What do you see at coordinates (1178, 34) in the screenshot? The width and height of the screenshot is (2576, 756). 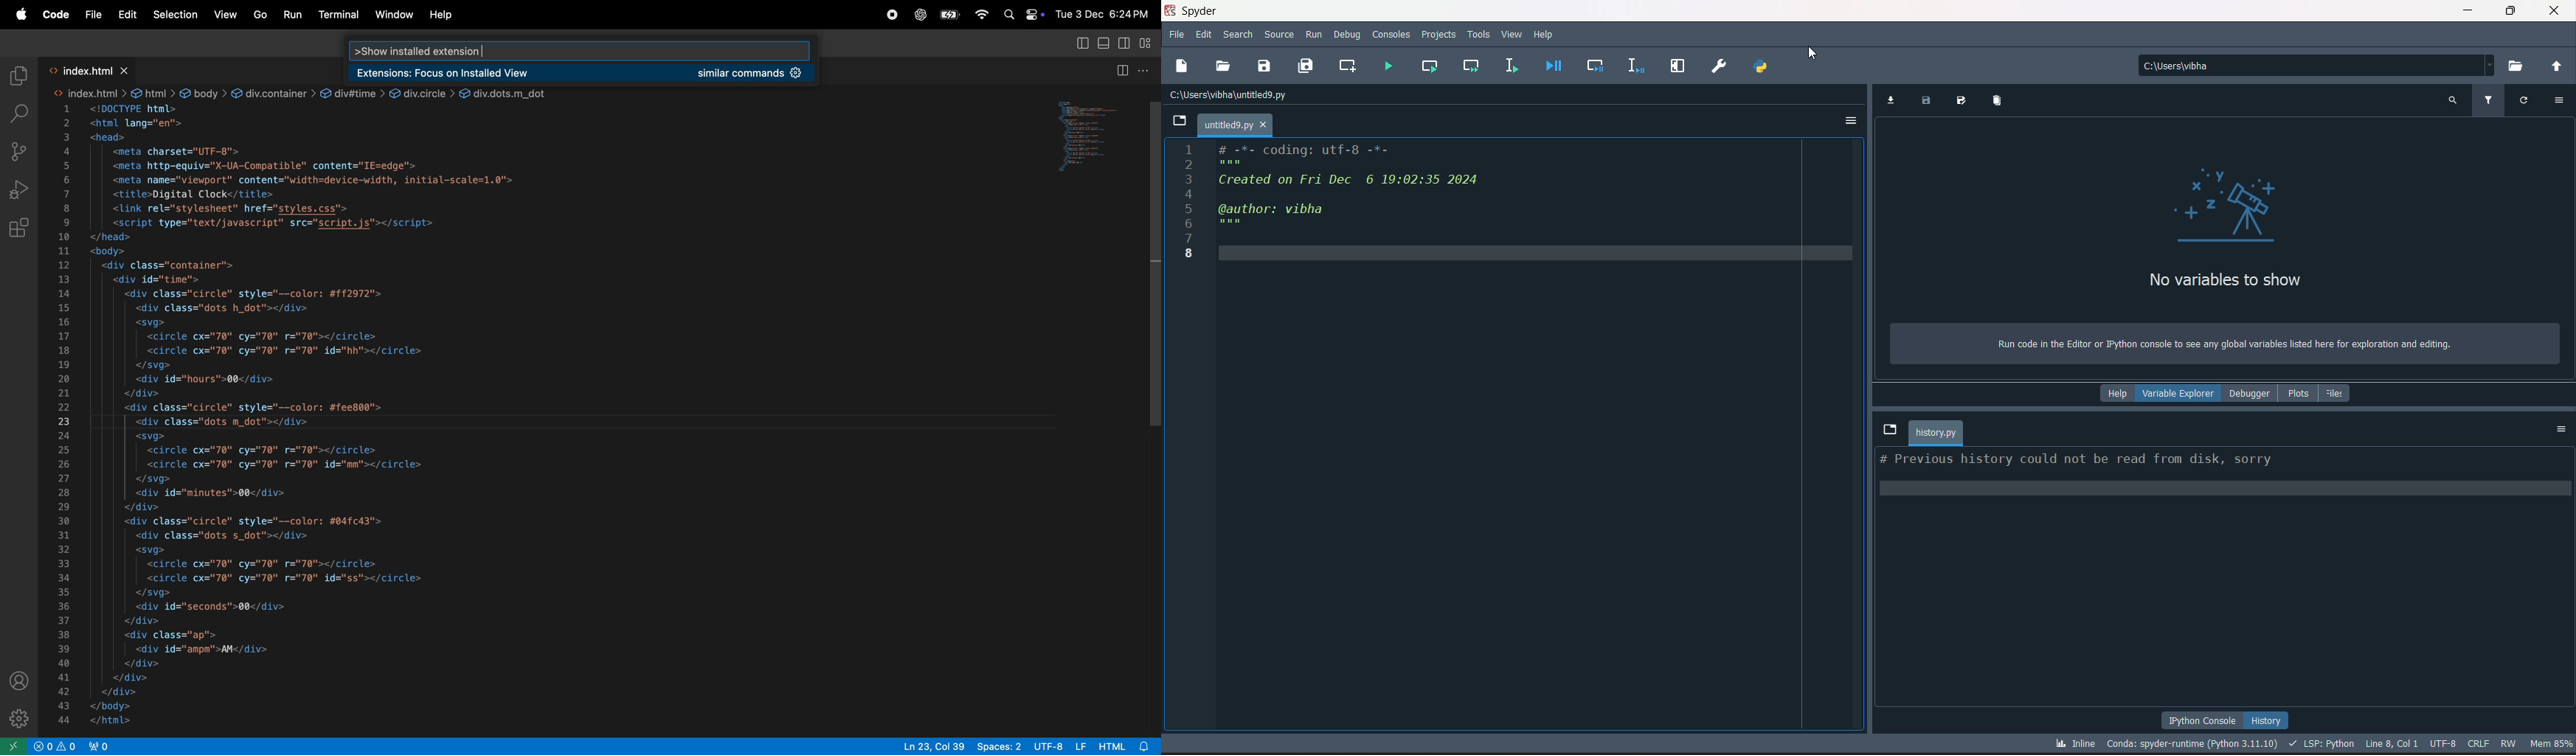 I see `file` at bounding box center [1178, 34].